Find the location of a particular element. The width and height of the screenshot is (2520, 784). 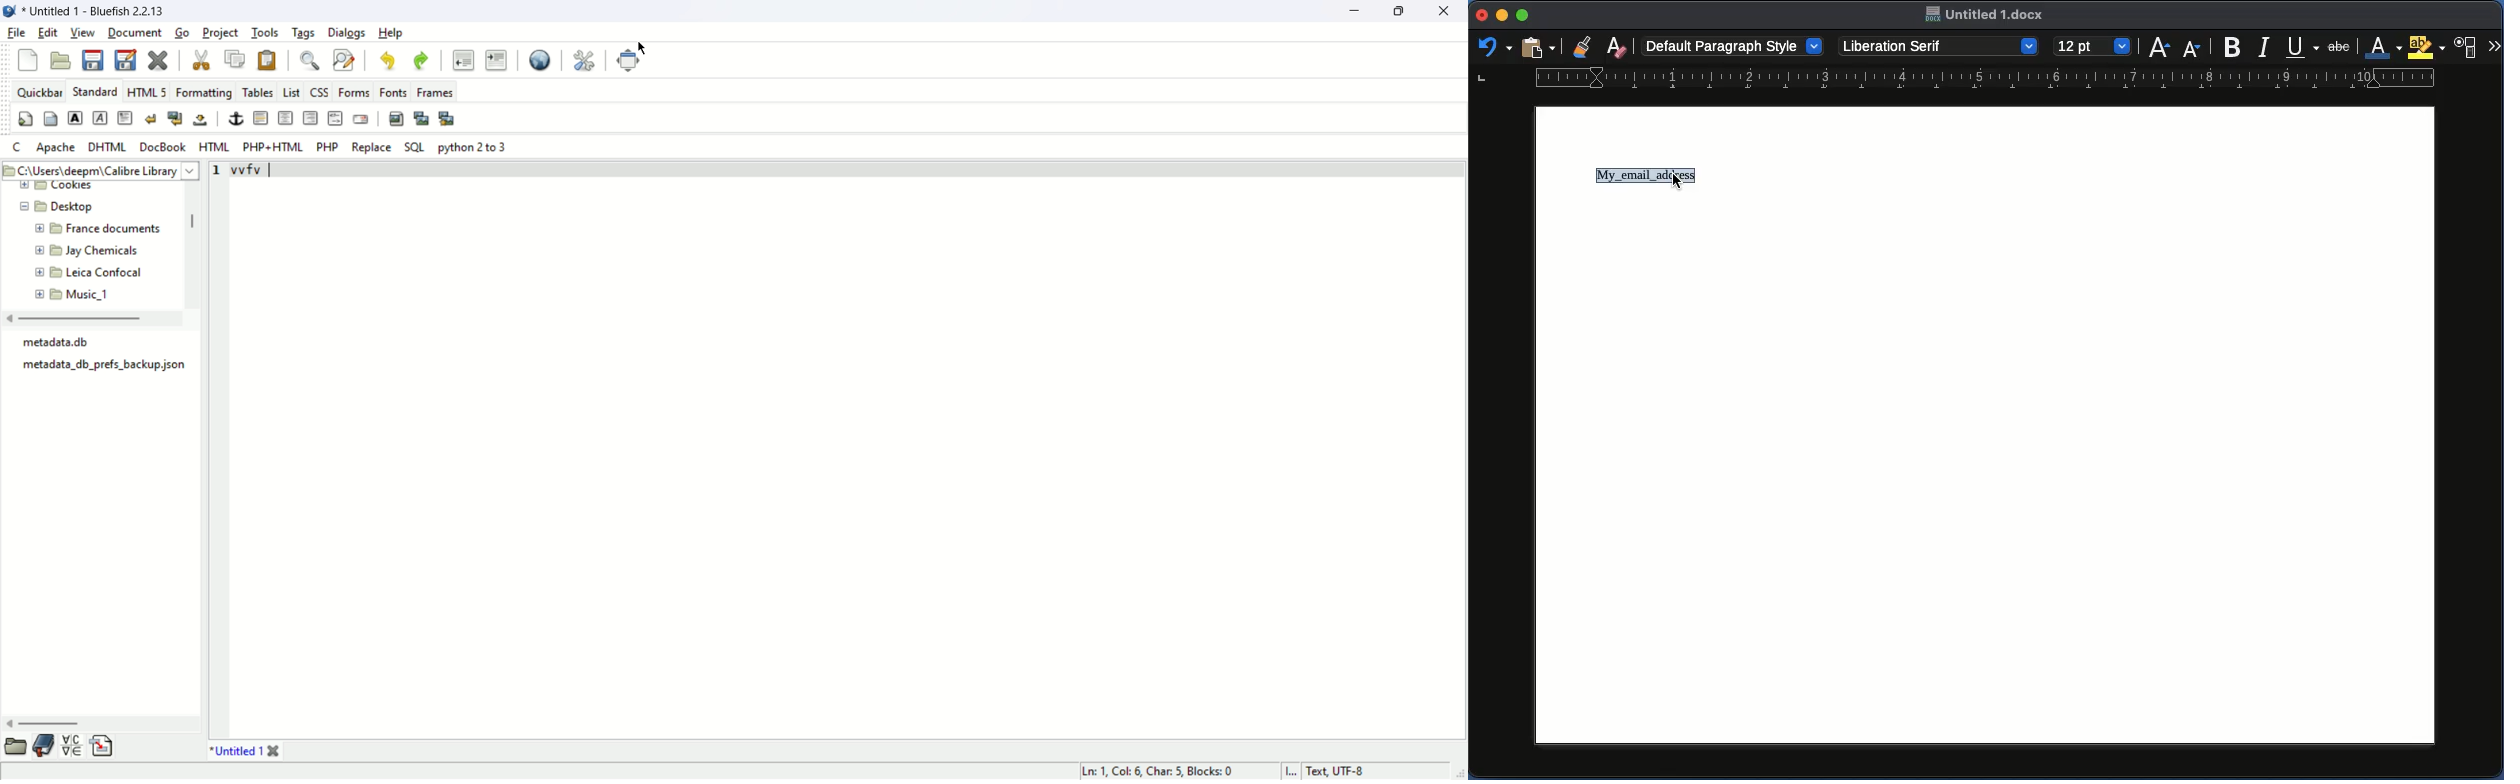

quickstart is located at coordinates (22, 118).